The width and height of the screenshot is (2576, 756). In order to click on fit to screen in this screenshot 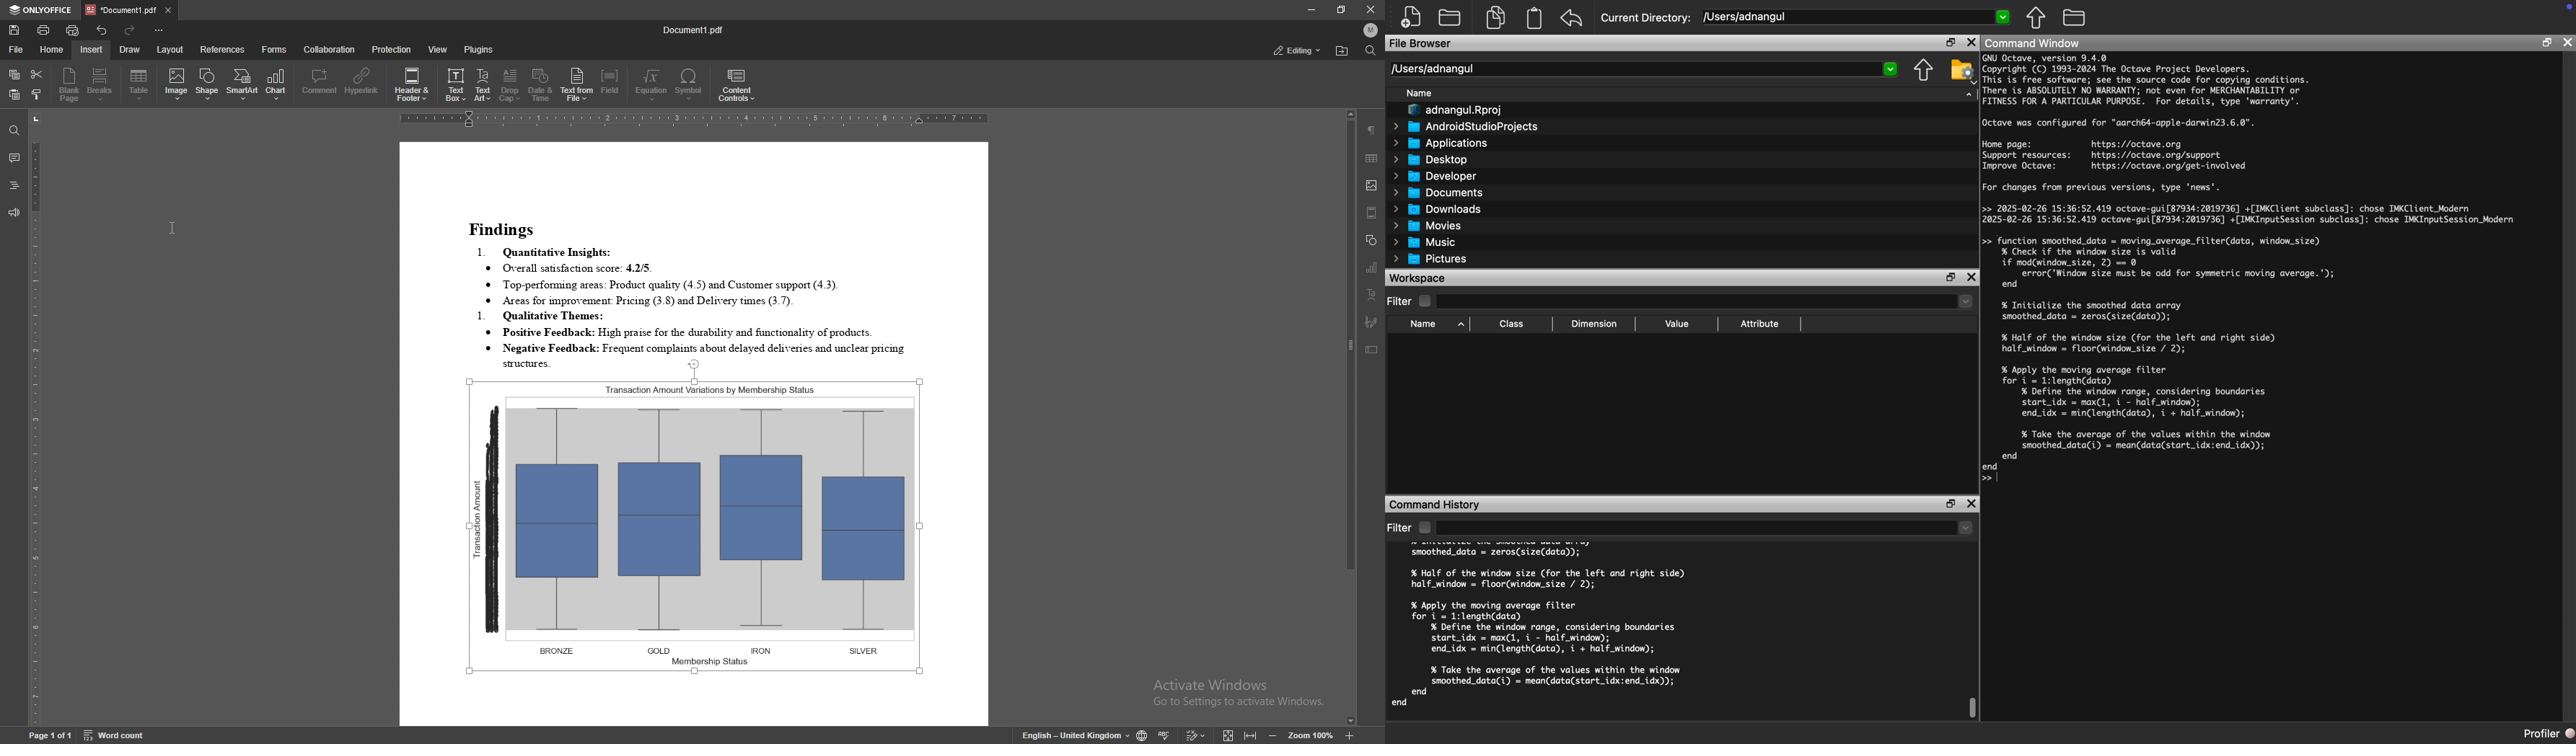, I will do `click(1228, 735)`.